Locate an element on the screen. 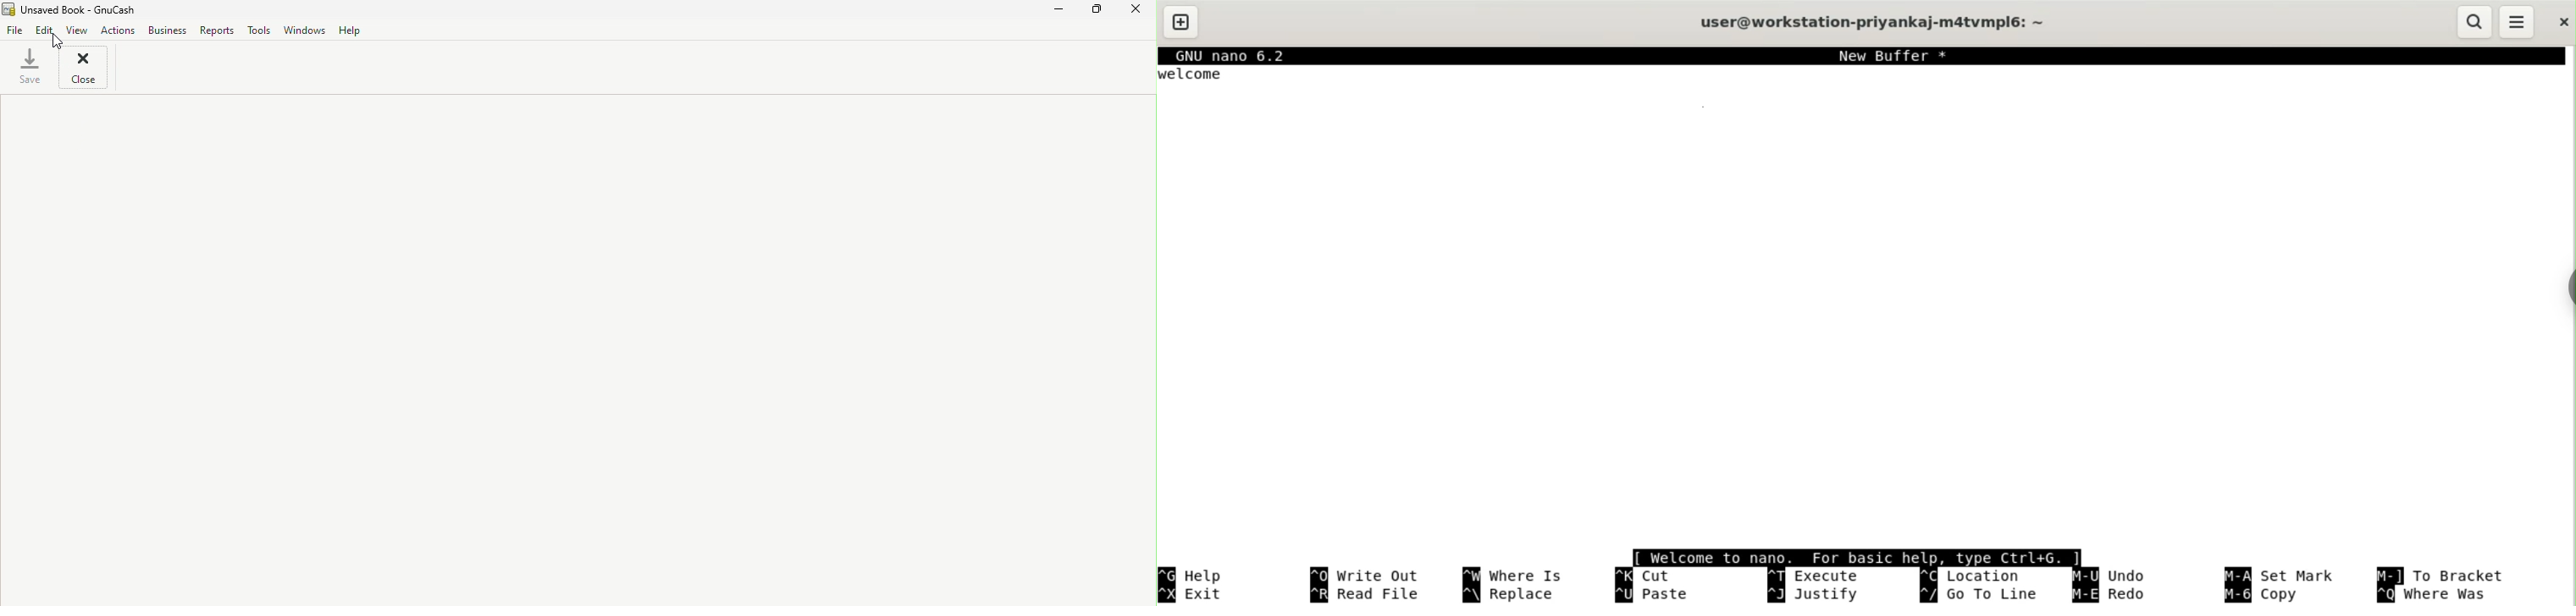  to bracket is located at coordinates (2439, 575).